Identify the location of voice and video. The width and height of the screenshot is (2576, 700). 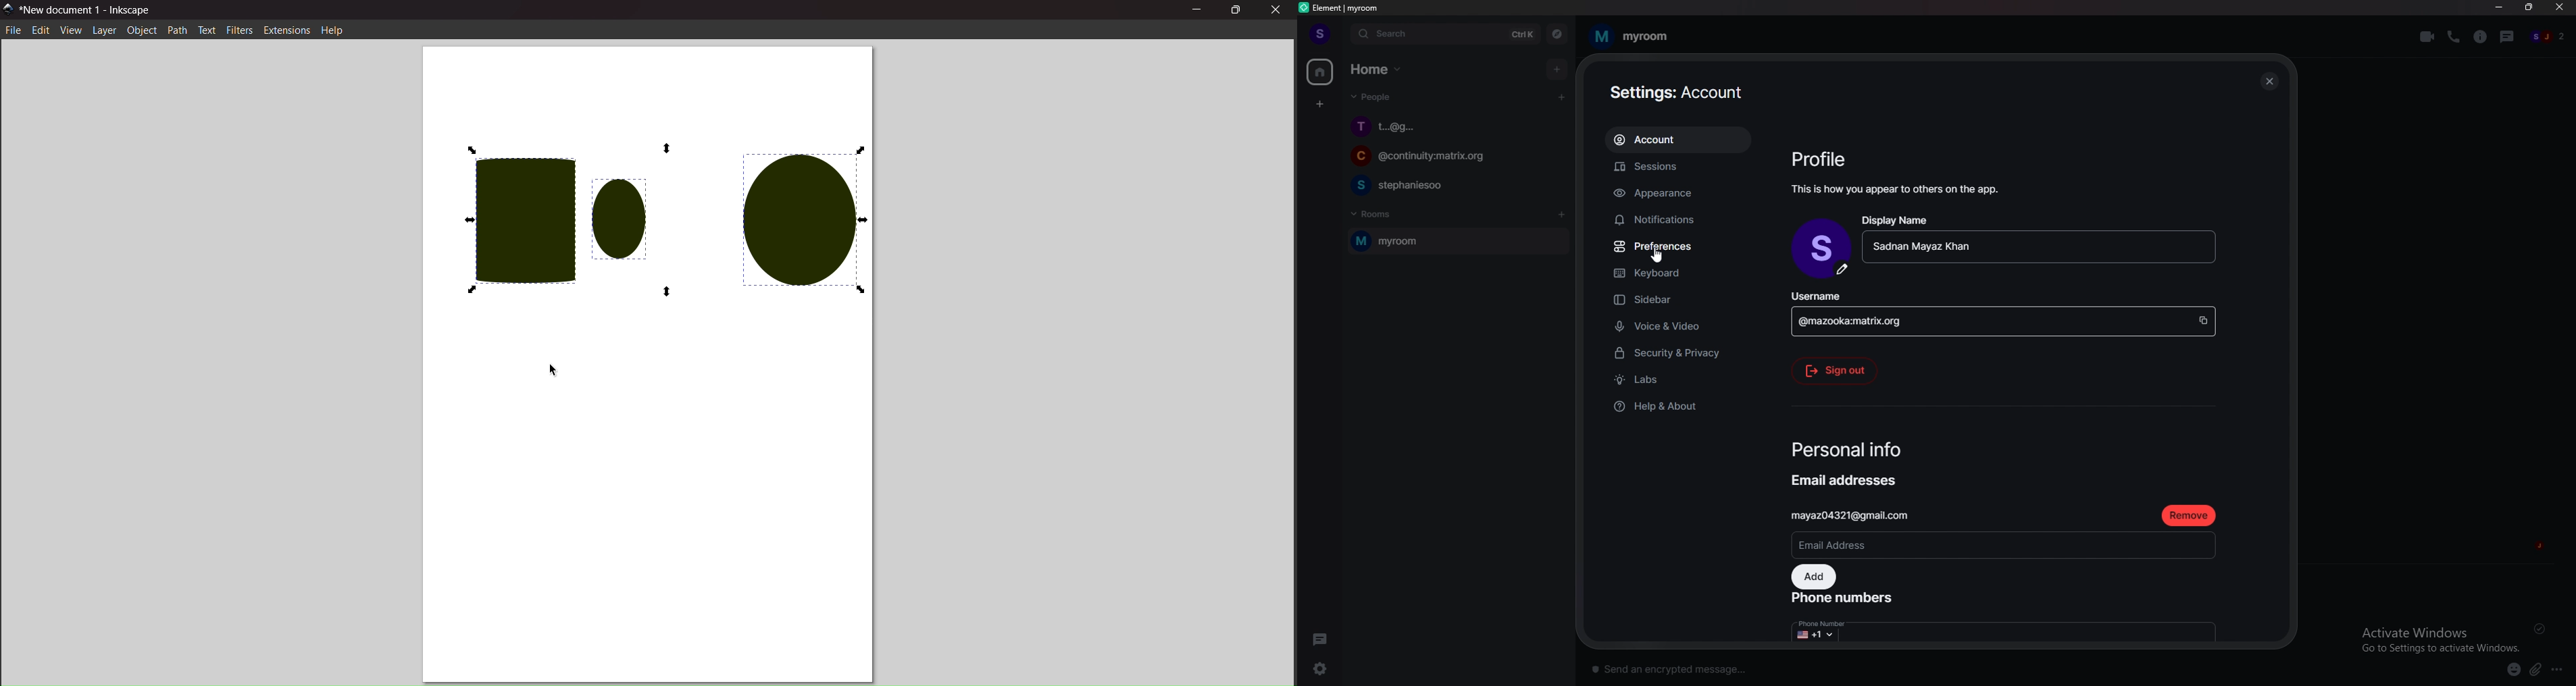
(1682, 326).